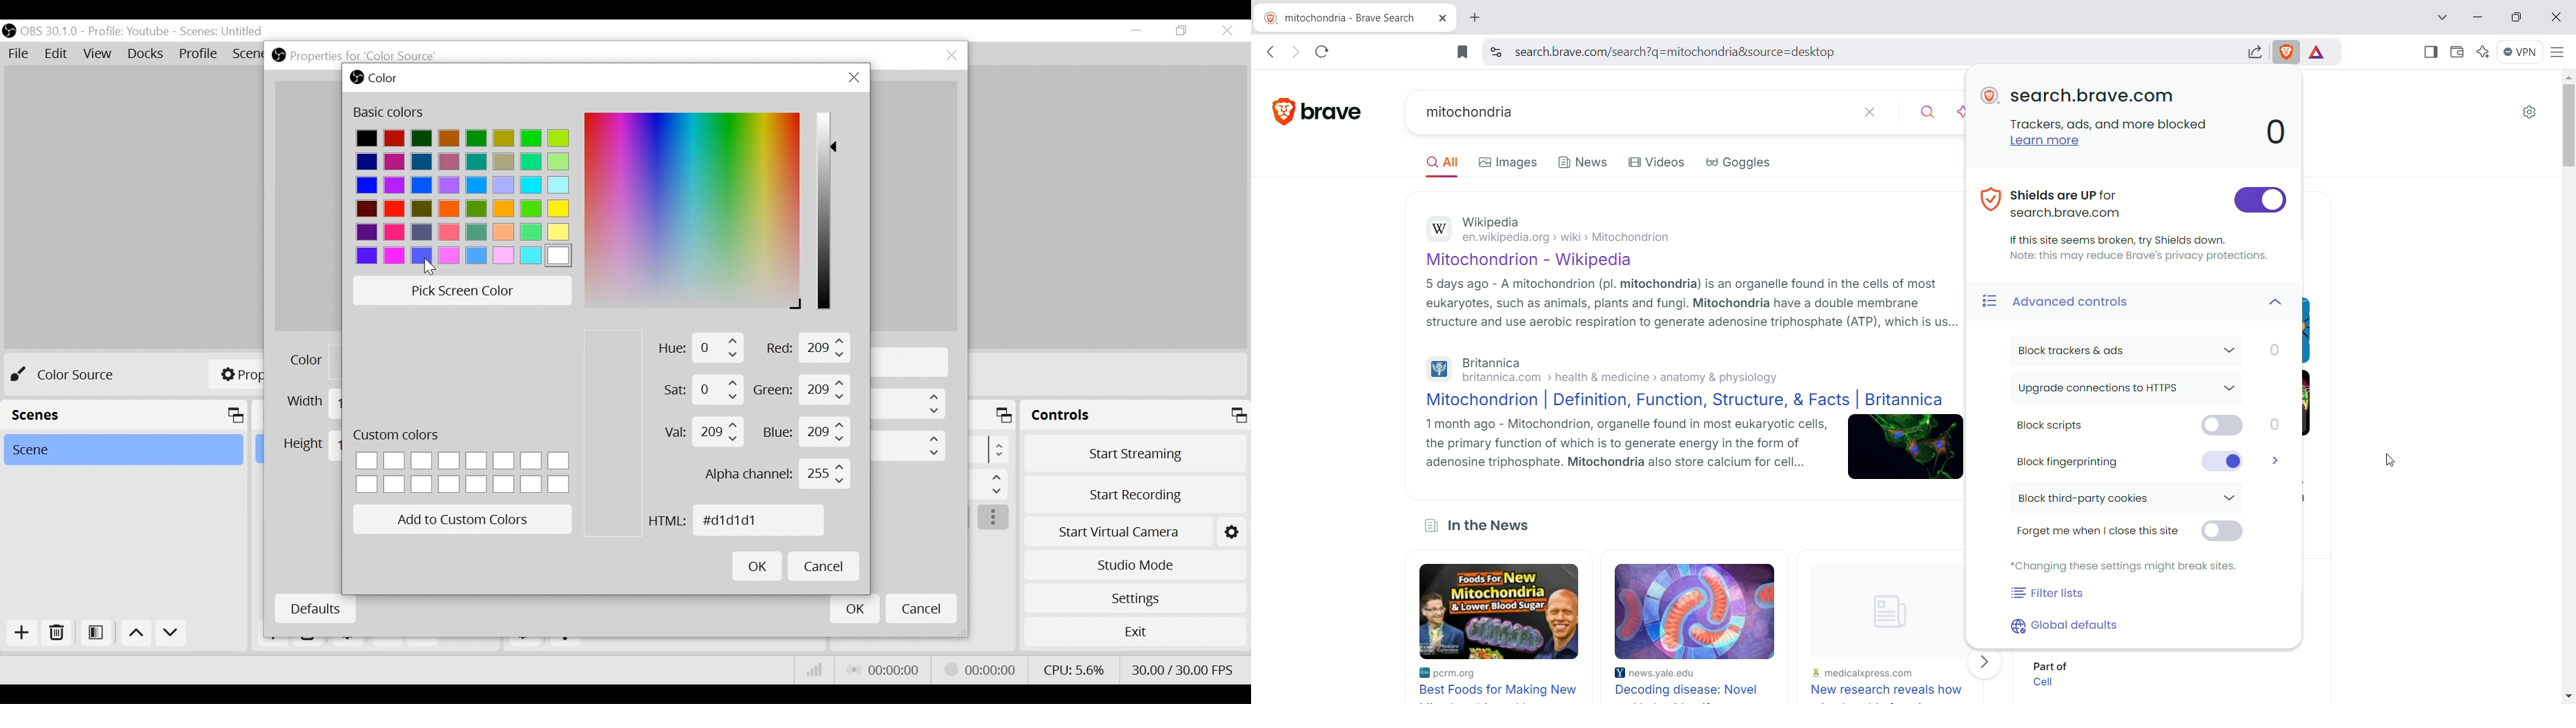 The height and width of the screenshot is (728, 2576). What do you see at coordinates (147, 54) in the screenshot?
I see `Docks` at bounding box center [147, 54].